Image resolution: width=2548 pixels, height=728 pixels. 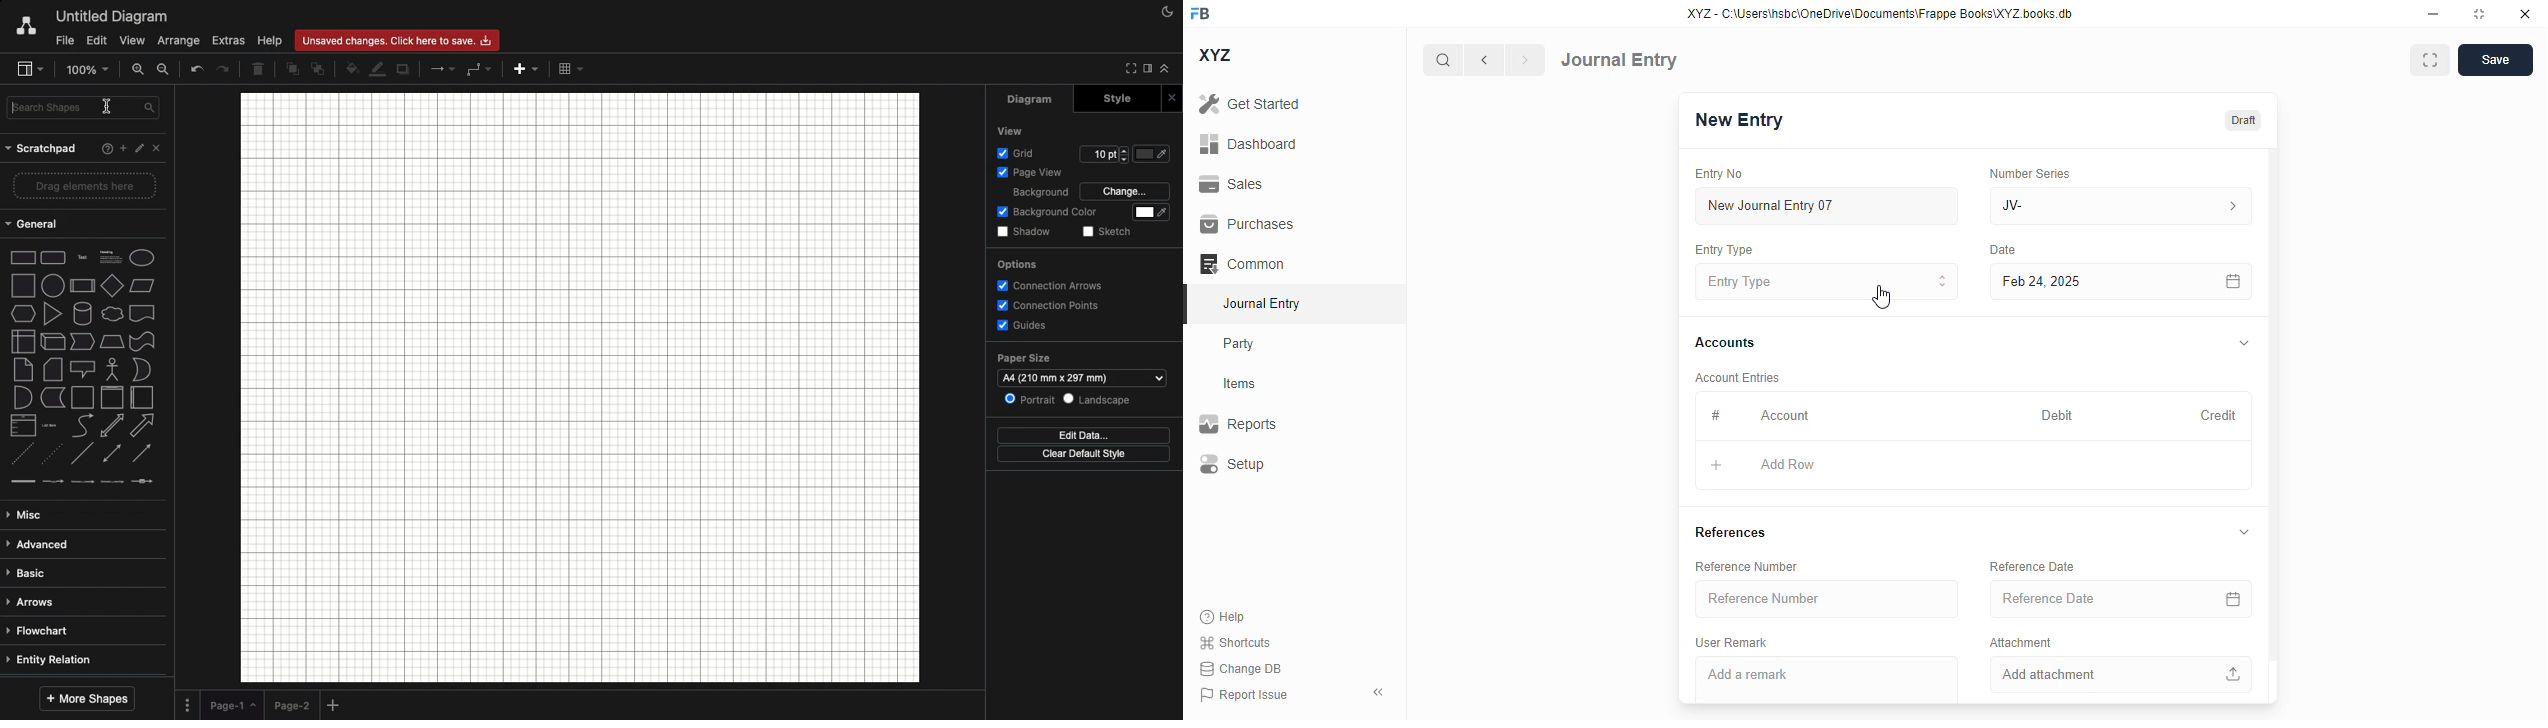 I want to click on cursor, so click(x=1881, y=297).